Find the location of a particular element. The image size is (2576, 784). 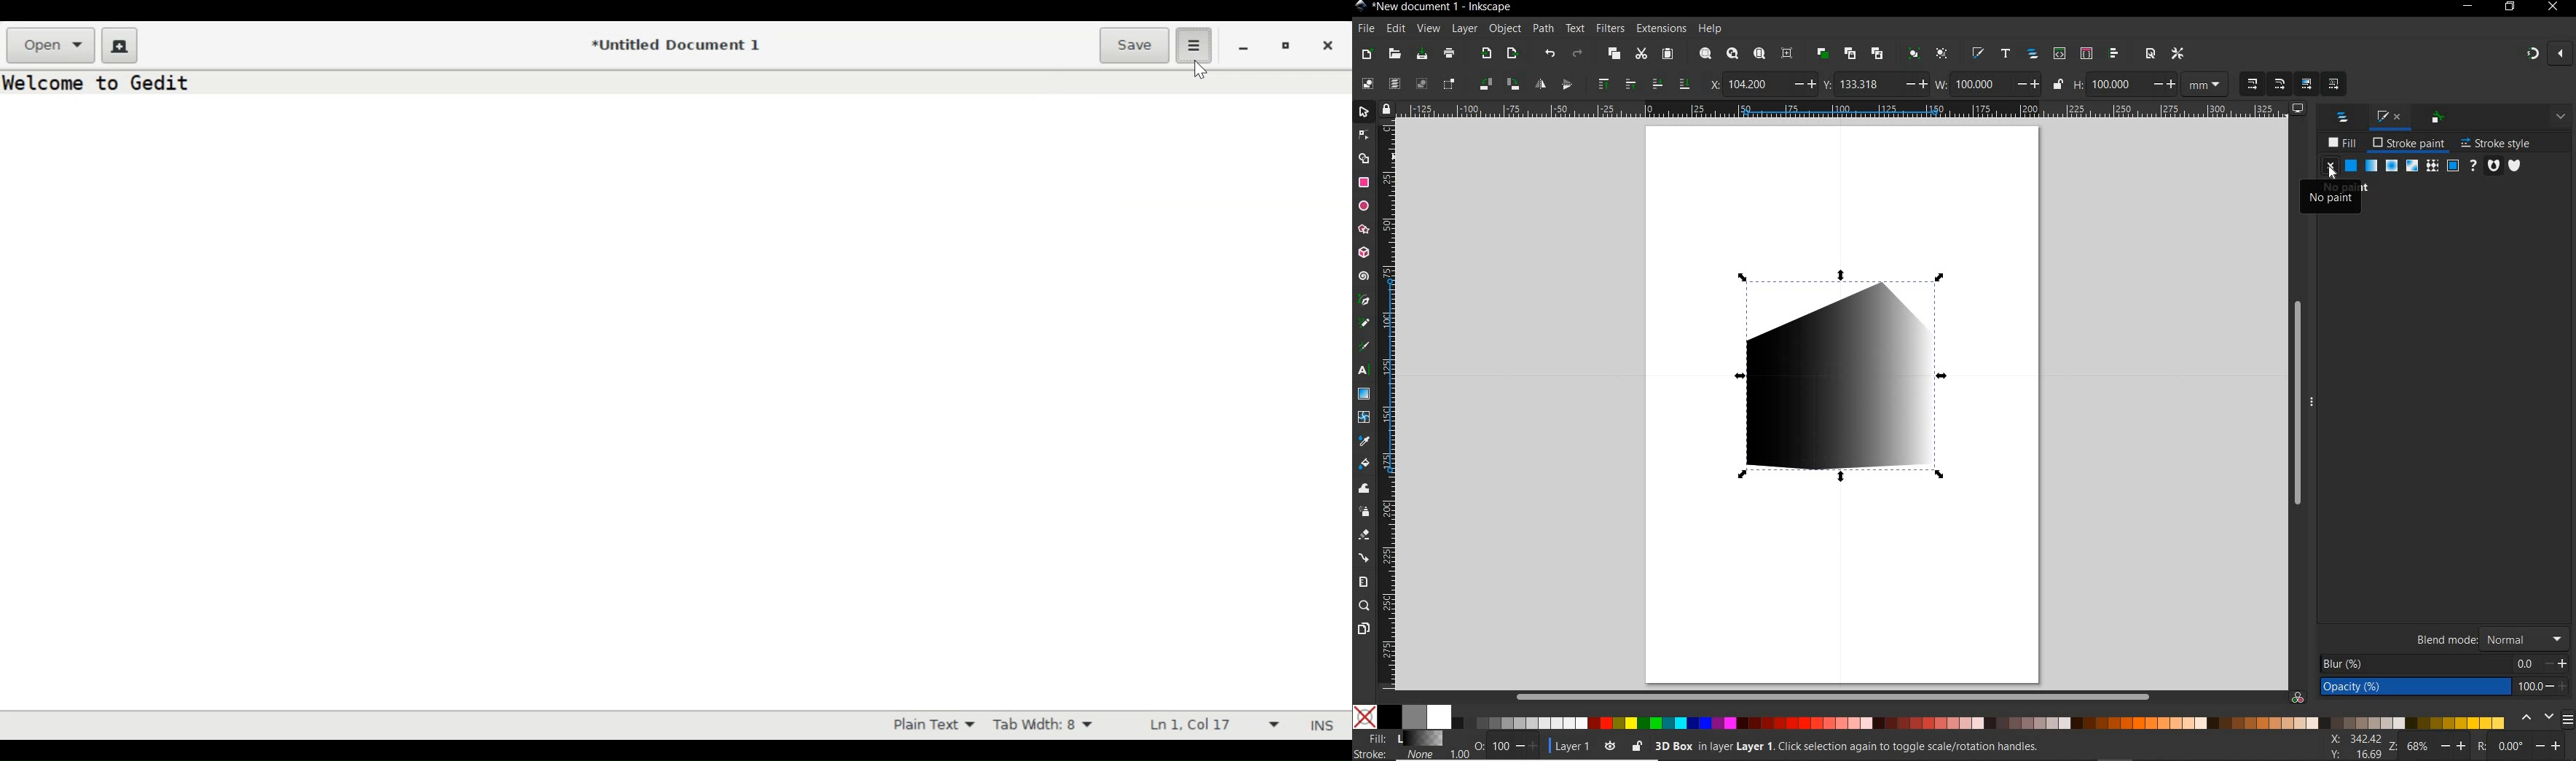

HELP is located at coordinates (1712, 28).